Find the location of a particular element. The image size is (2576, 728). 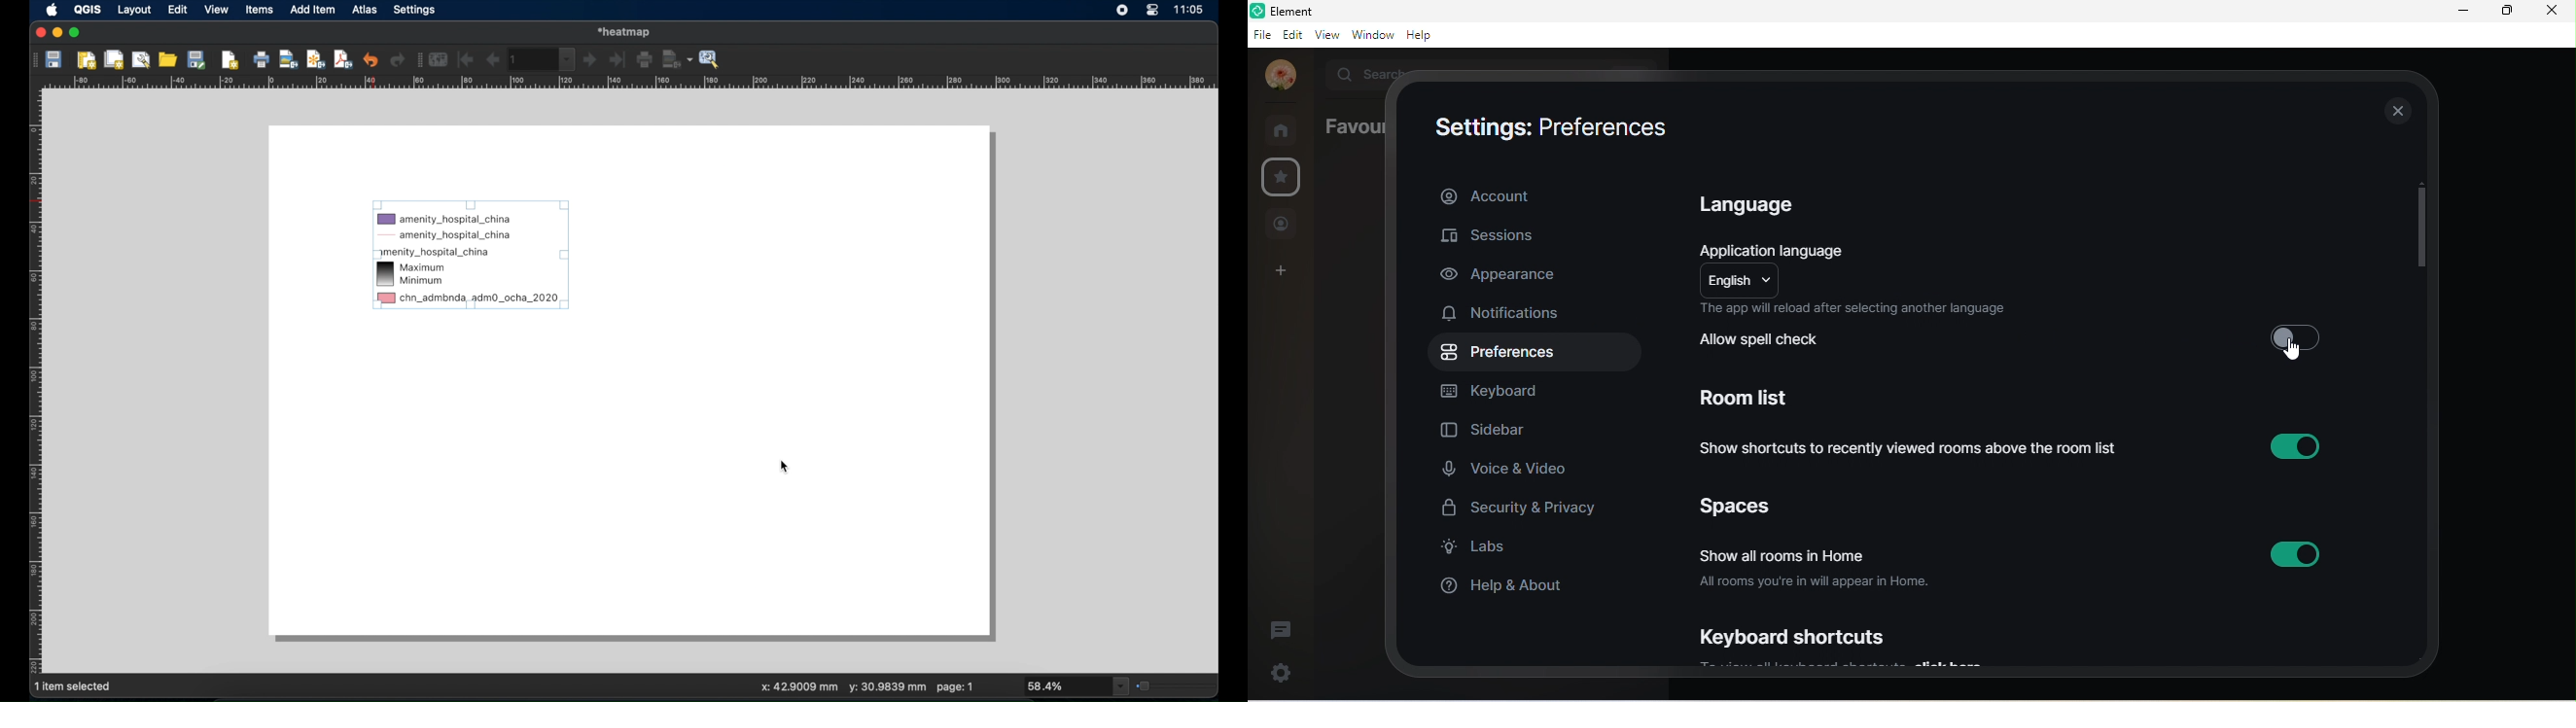

create a space is located at coordinates (1278, 272).